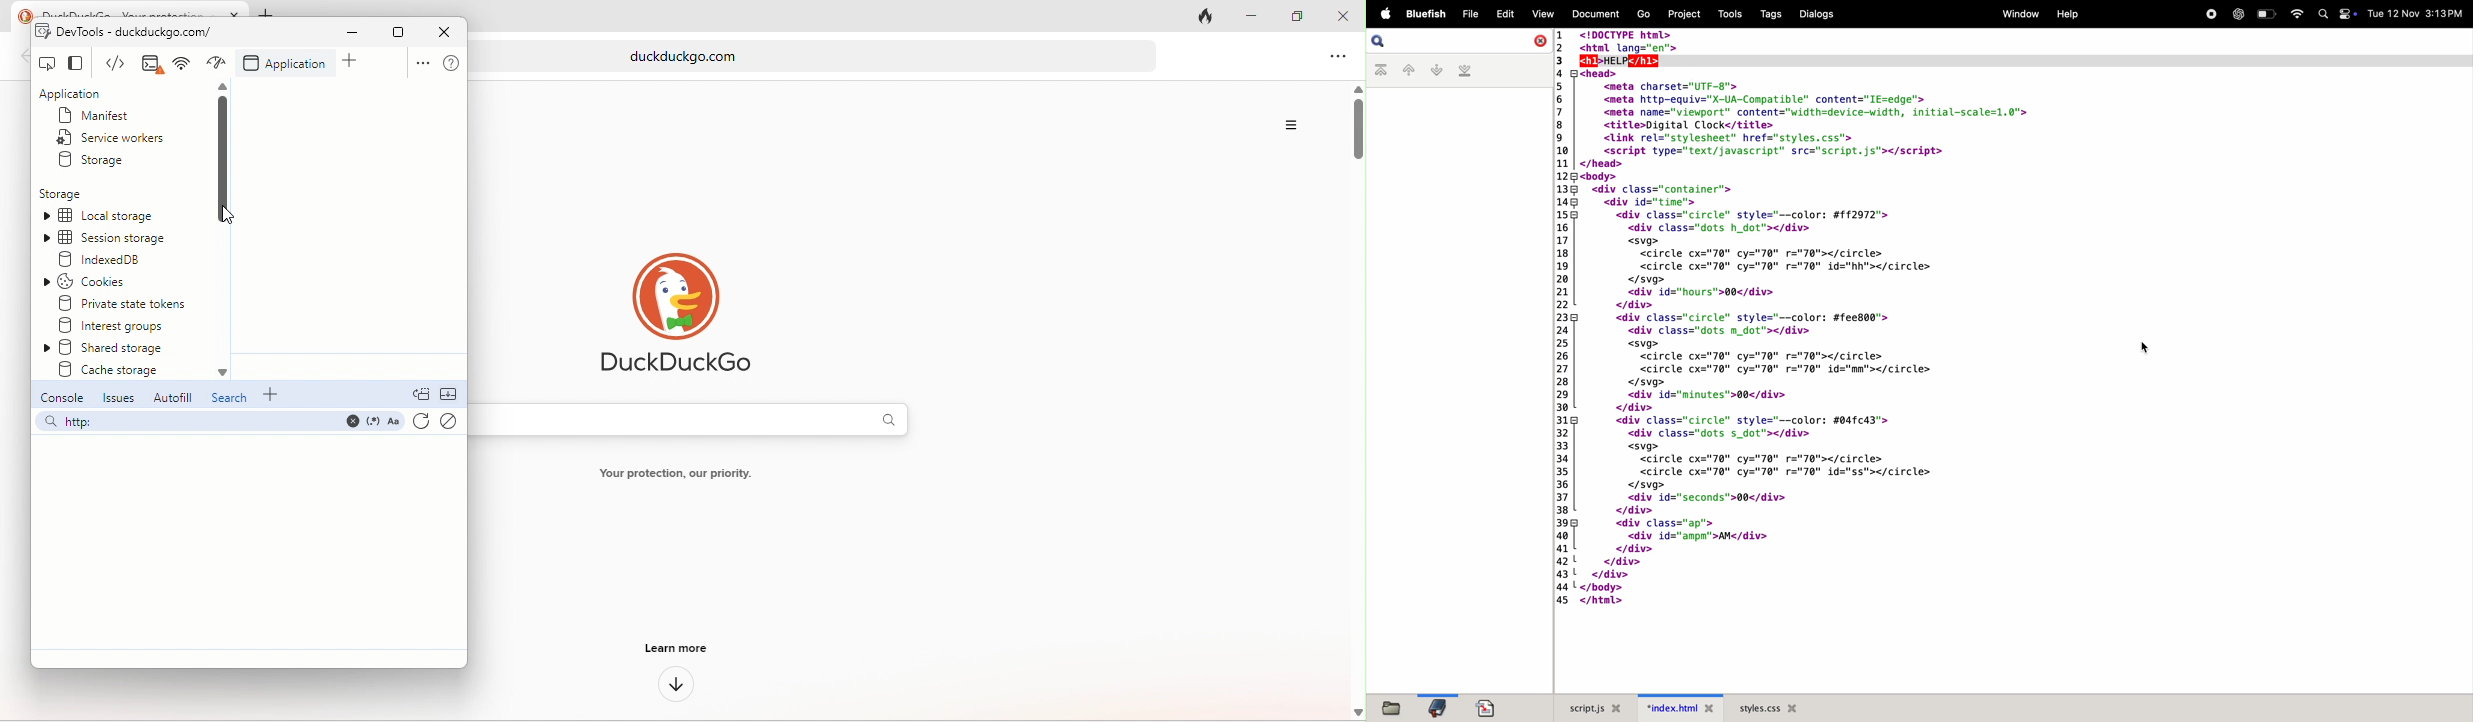 The height and width of the screenshot is (728, 2492). I want to click on option, so click(1285, 122).